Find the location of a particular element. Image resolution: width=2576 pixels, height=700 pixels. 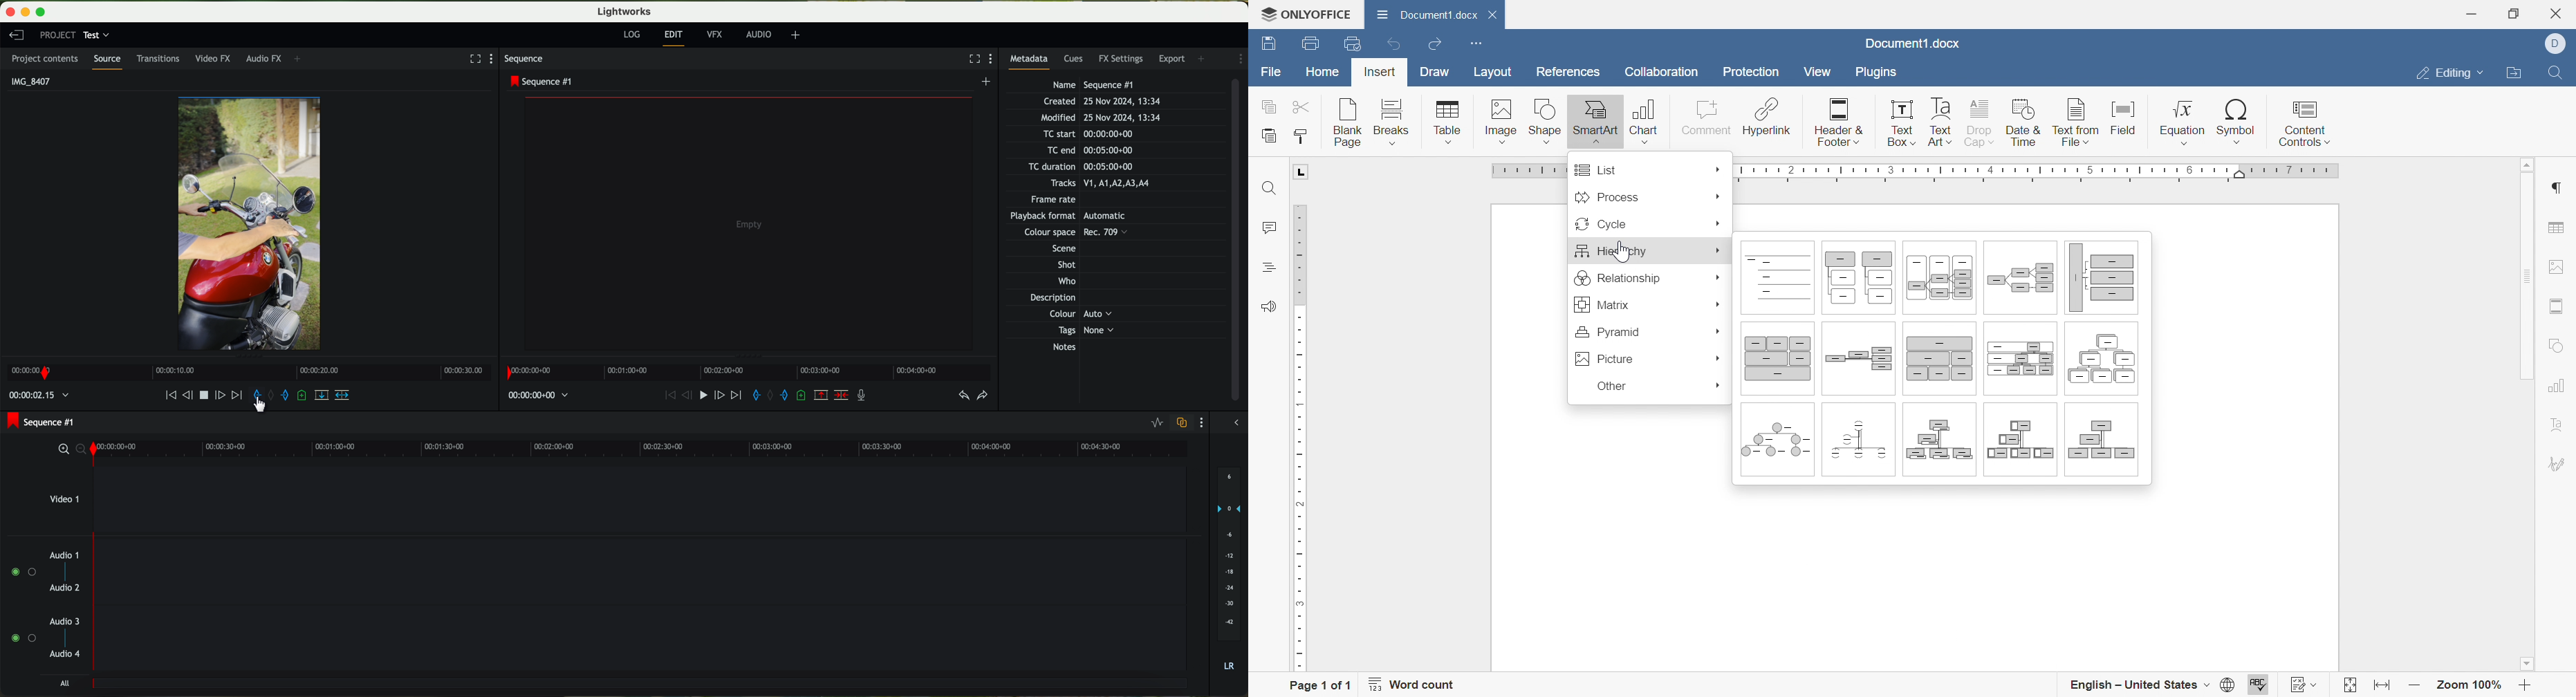

minimize is located at coordinates (27, 13).